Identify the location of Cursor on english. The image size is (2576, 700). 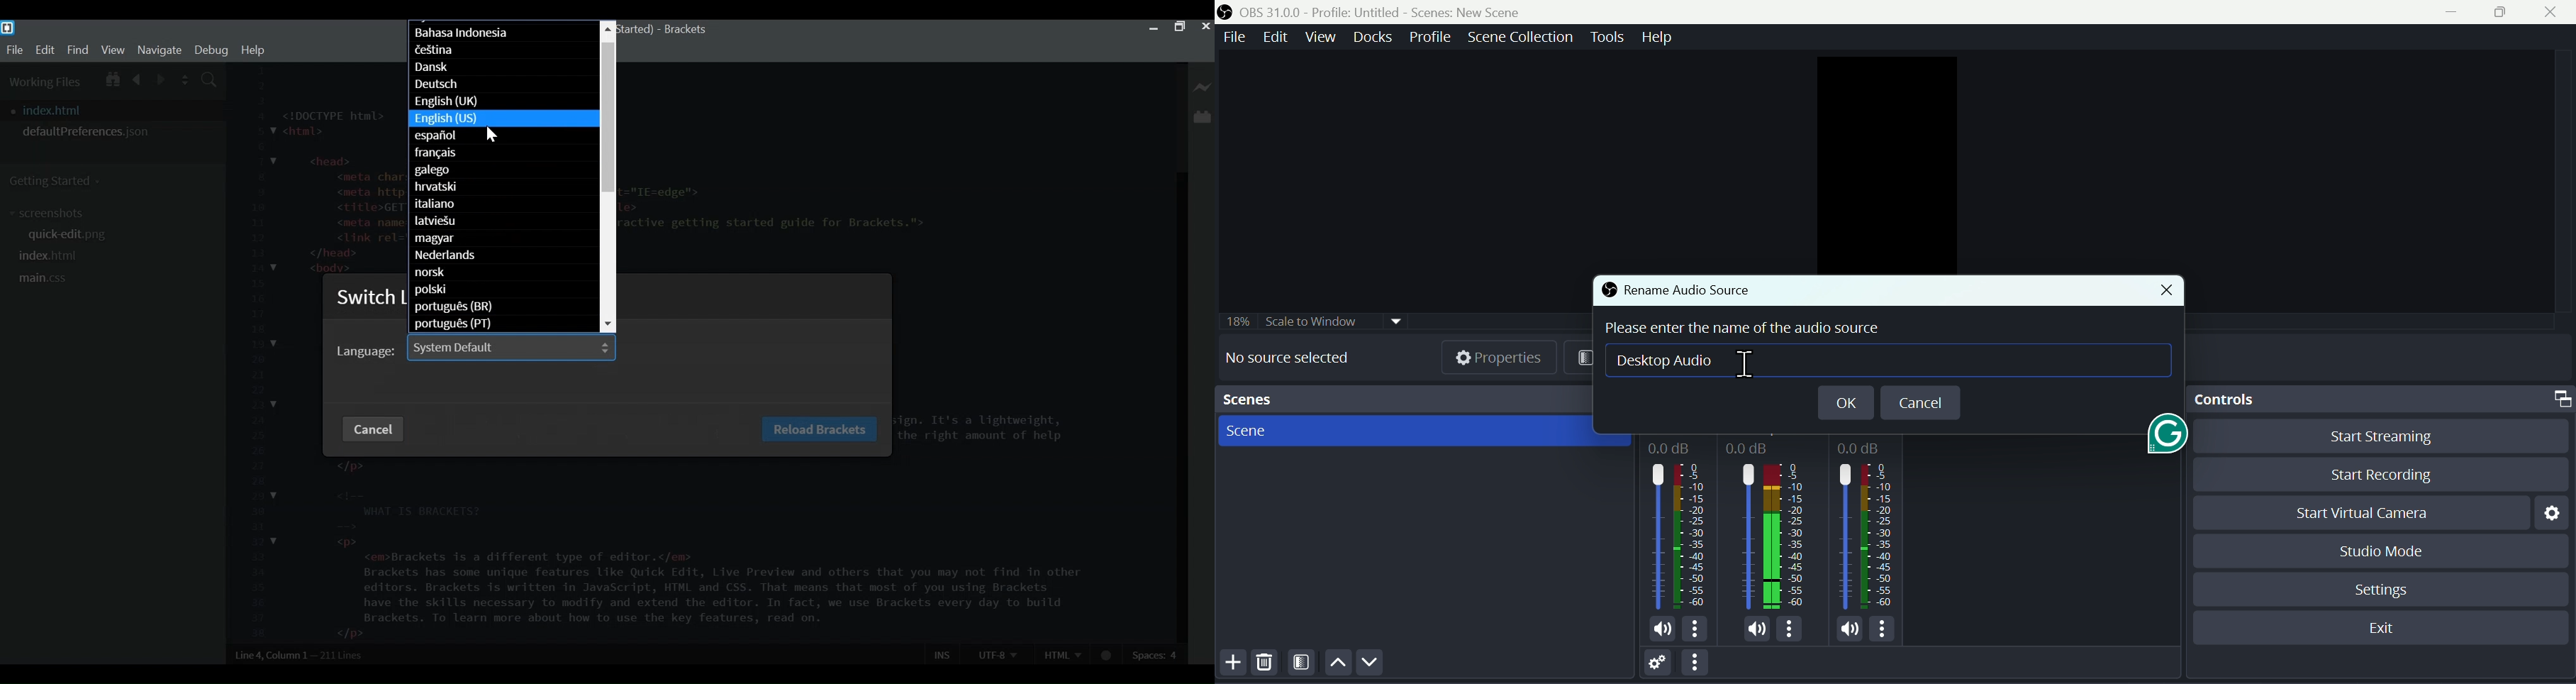
(496, 135).